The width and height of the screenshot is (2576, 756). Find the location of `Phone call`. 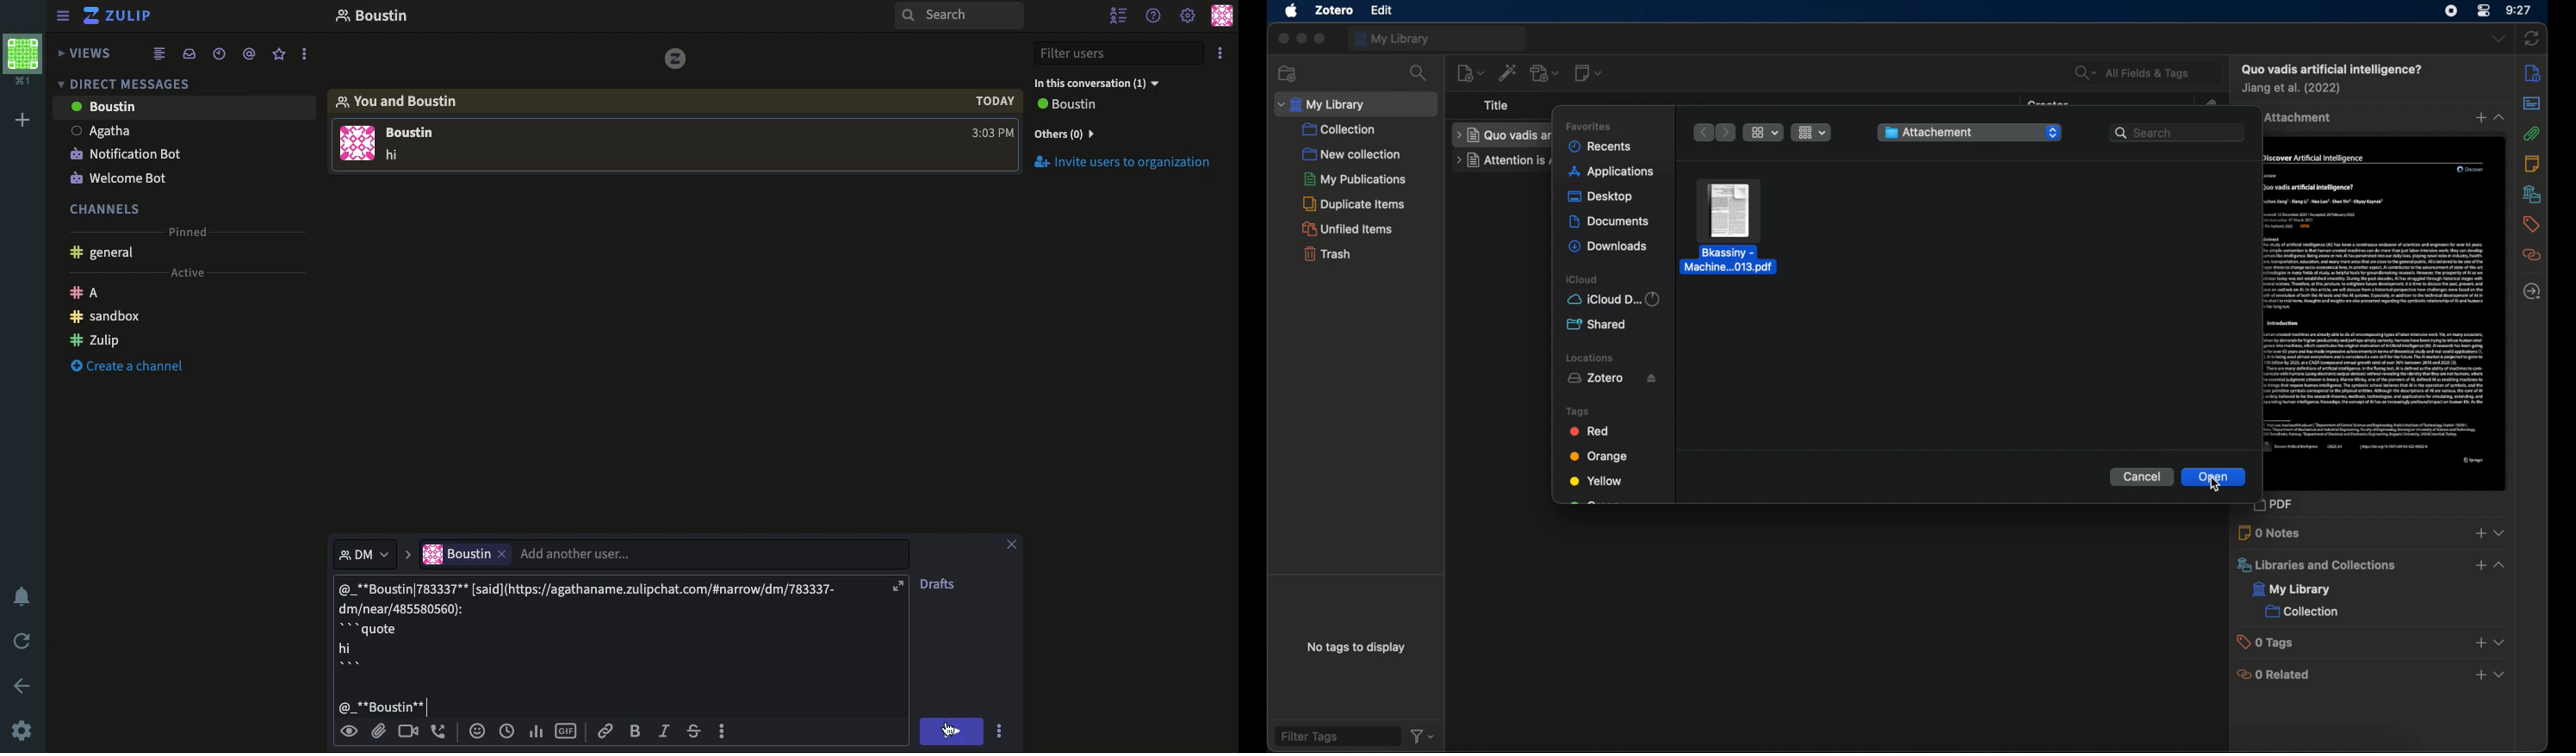

Phone call is located at coordinates (443, 731).